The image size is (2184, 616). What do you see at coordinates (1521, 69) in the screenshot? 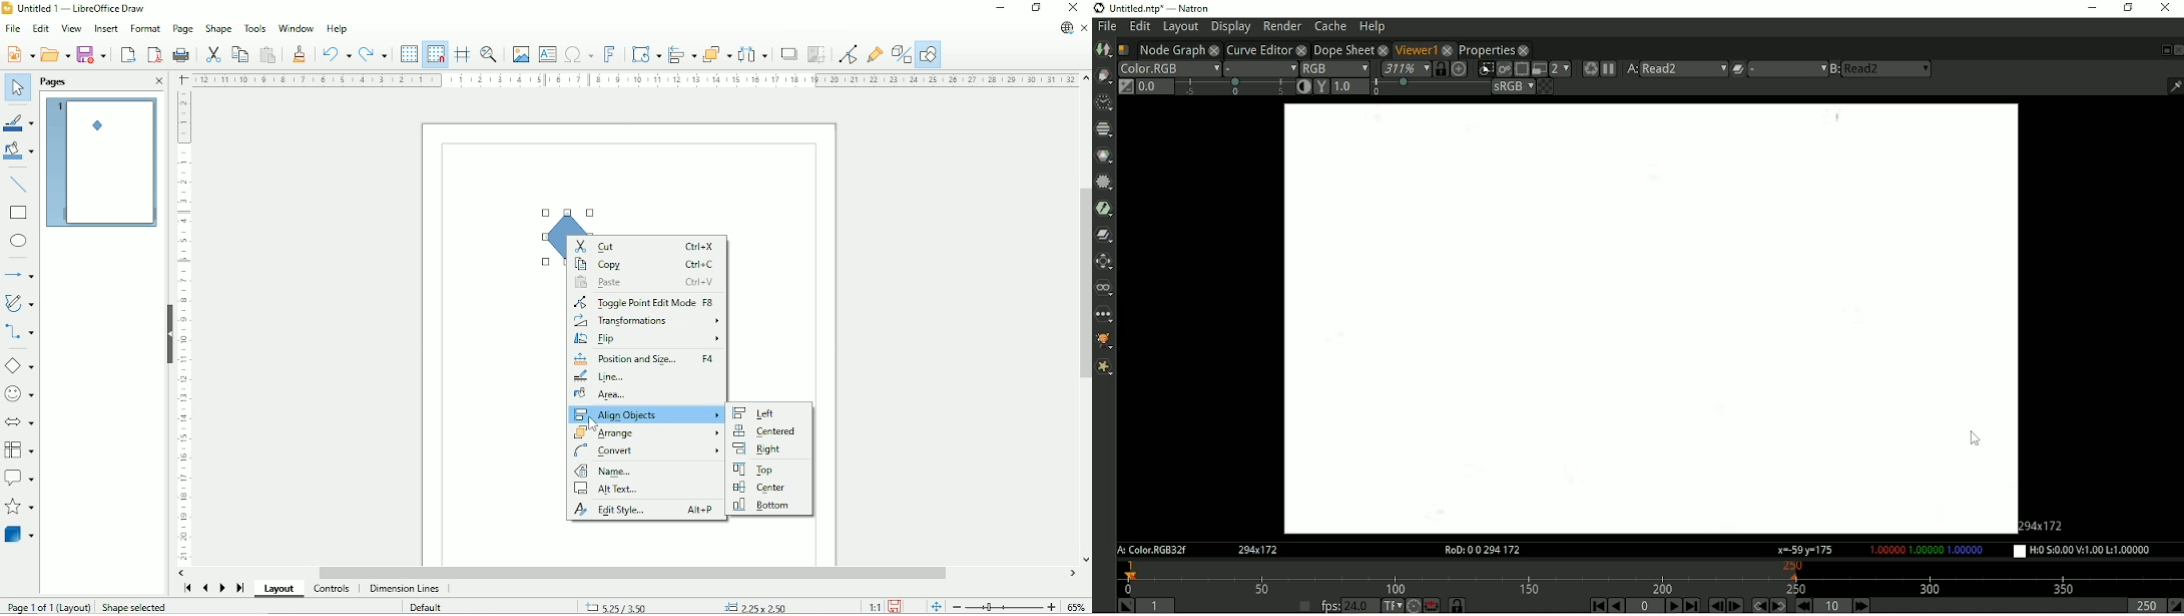
I see `Enable region of interest that limit the portion of the viewer` at bounding box center [1521, 69].